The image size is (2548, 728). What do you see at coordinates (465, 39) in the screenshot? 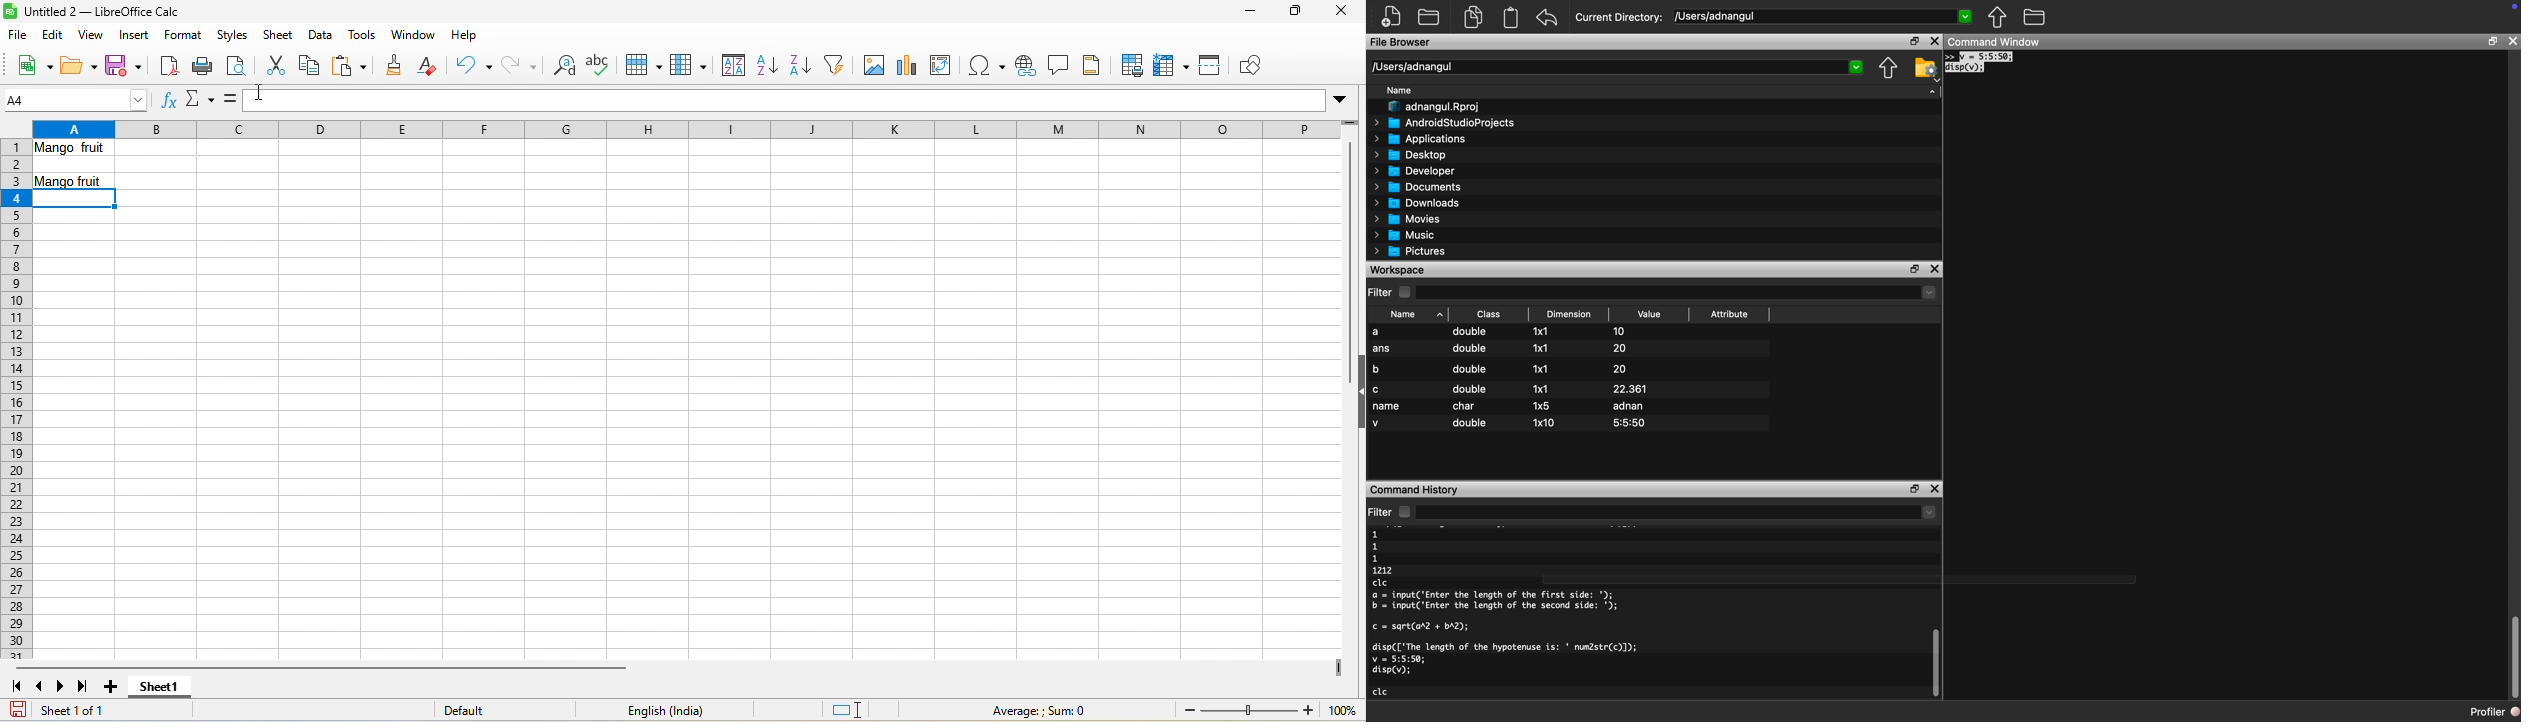
I see `help` at bounding box center [465, 39].